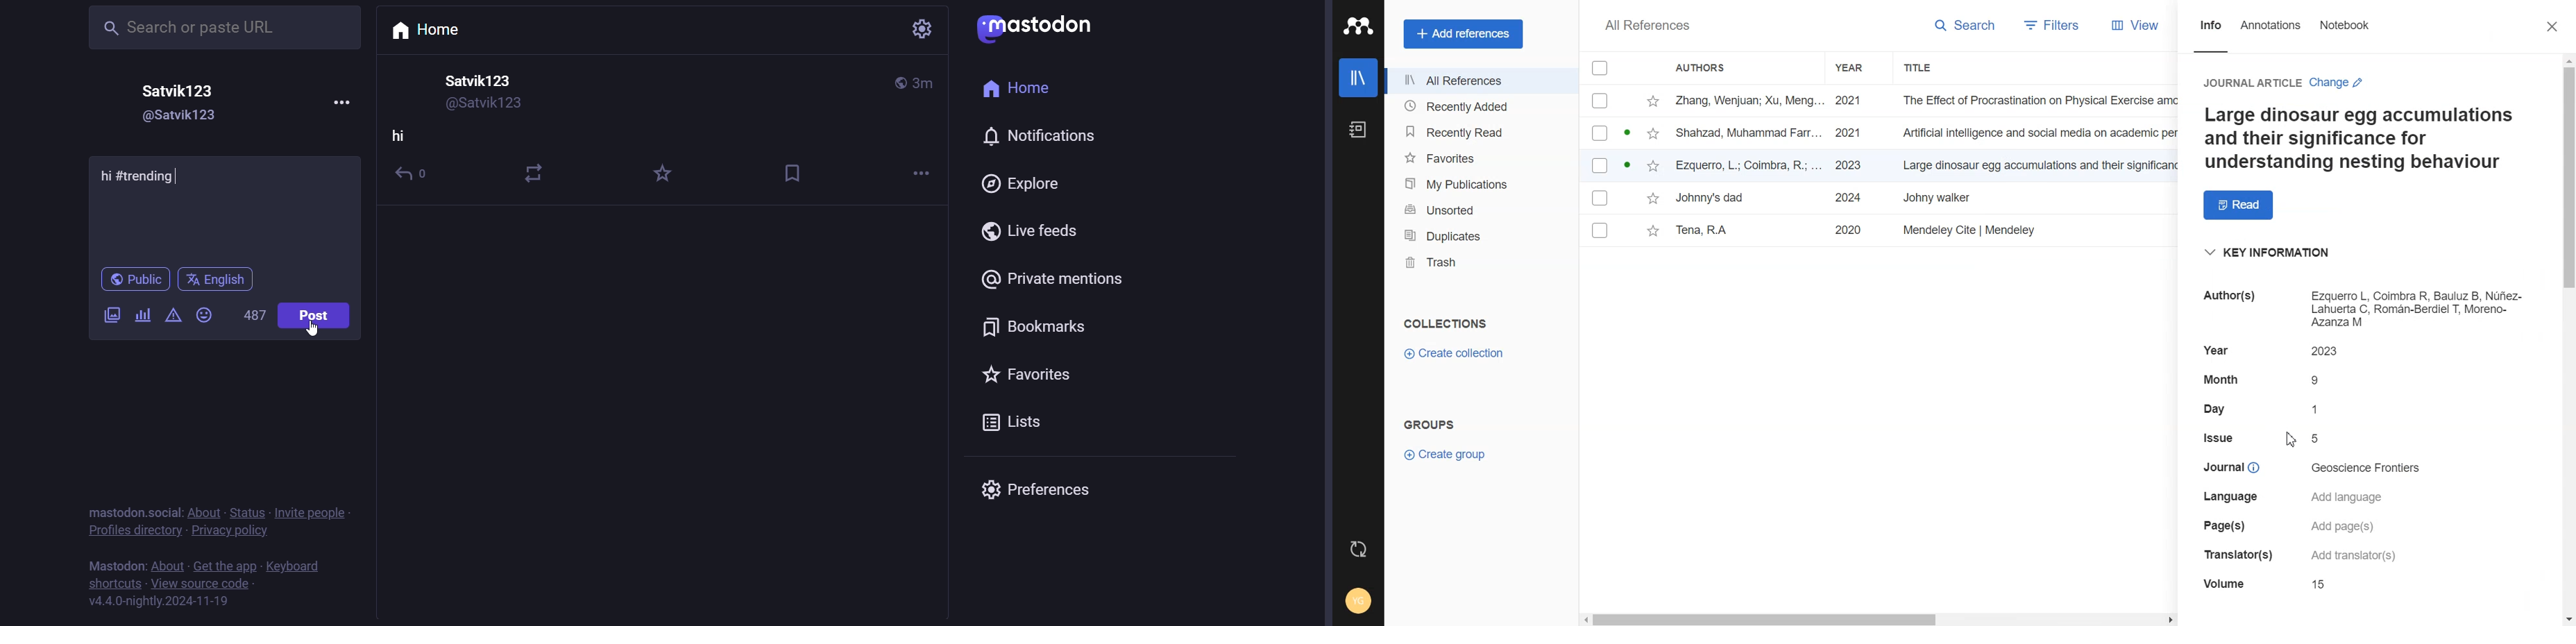 This screenshot has height=644, width=2576. What do you see at coordinates (2221, 378) in the screenshot?
I see `details` at bounding box center [2221, 378].